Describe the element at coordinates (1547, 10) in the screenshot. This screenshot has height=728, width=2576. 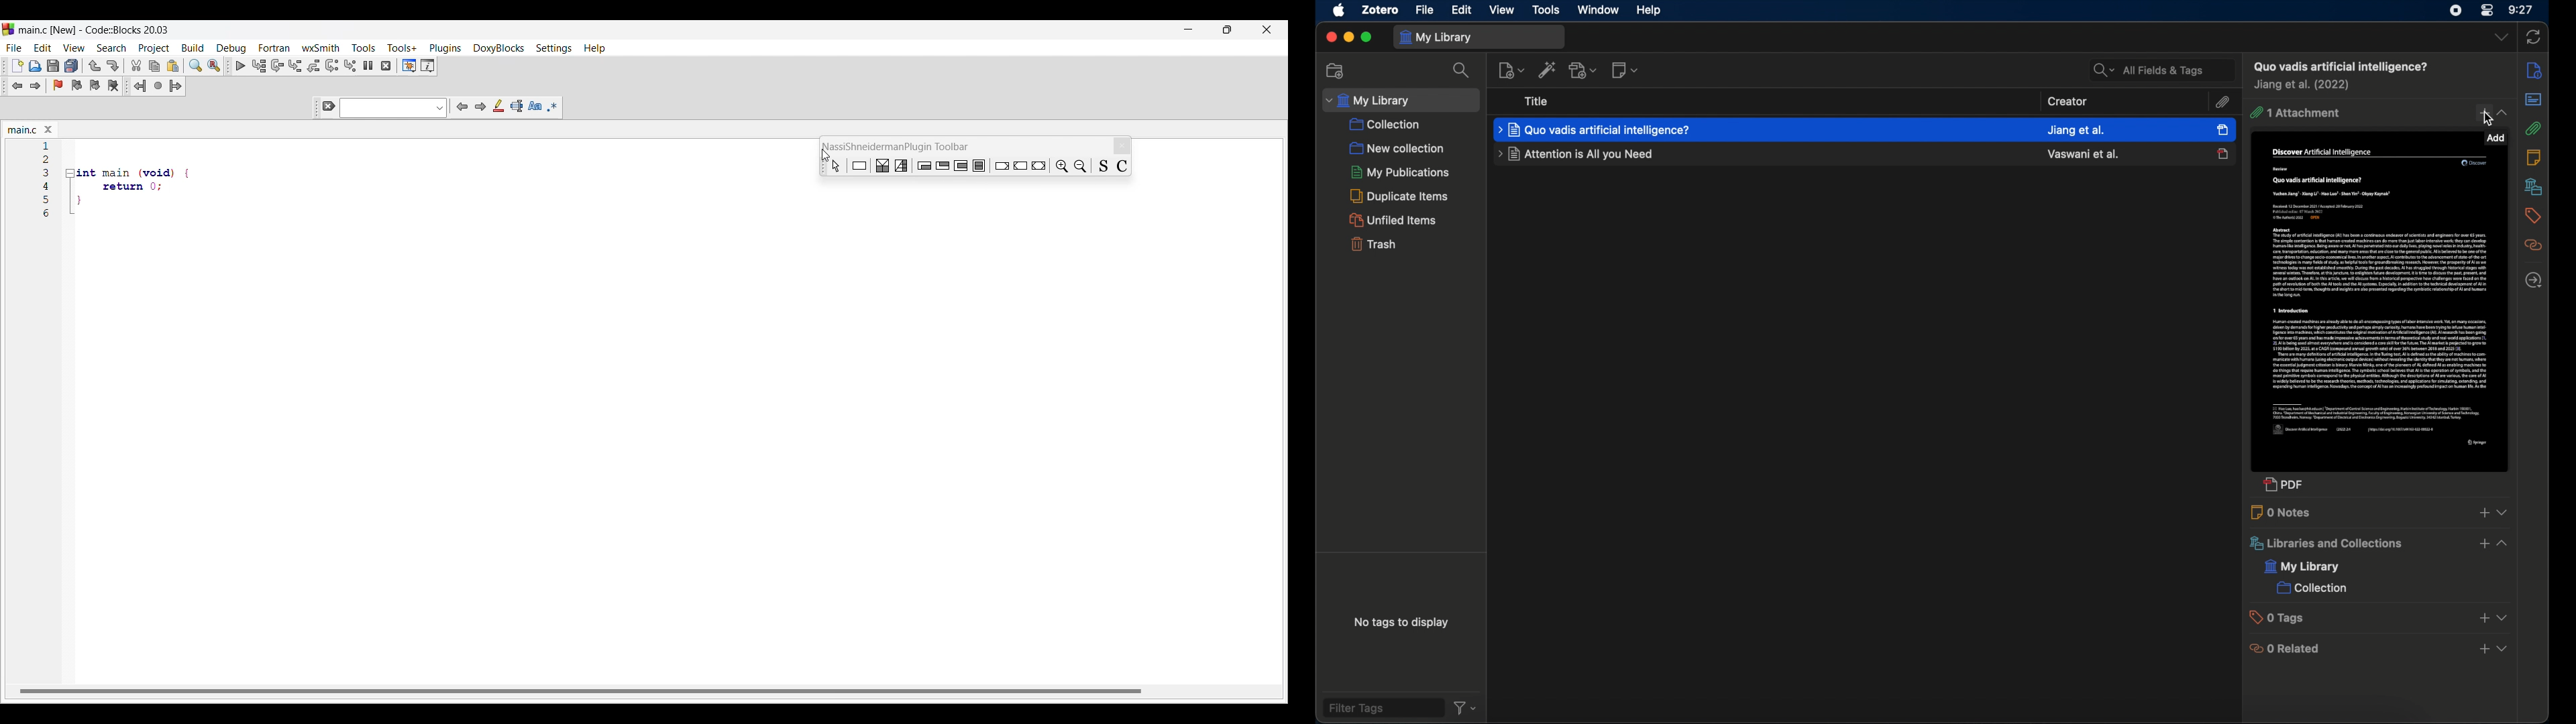
I see `tools` at that location.